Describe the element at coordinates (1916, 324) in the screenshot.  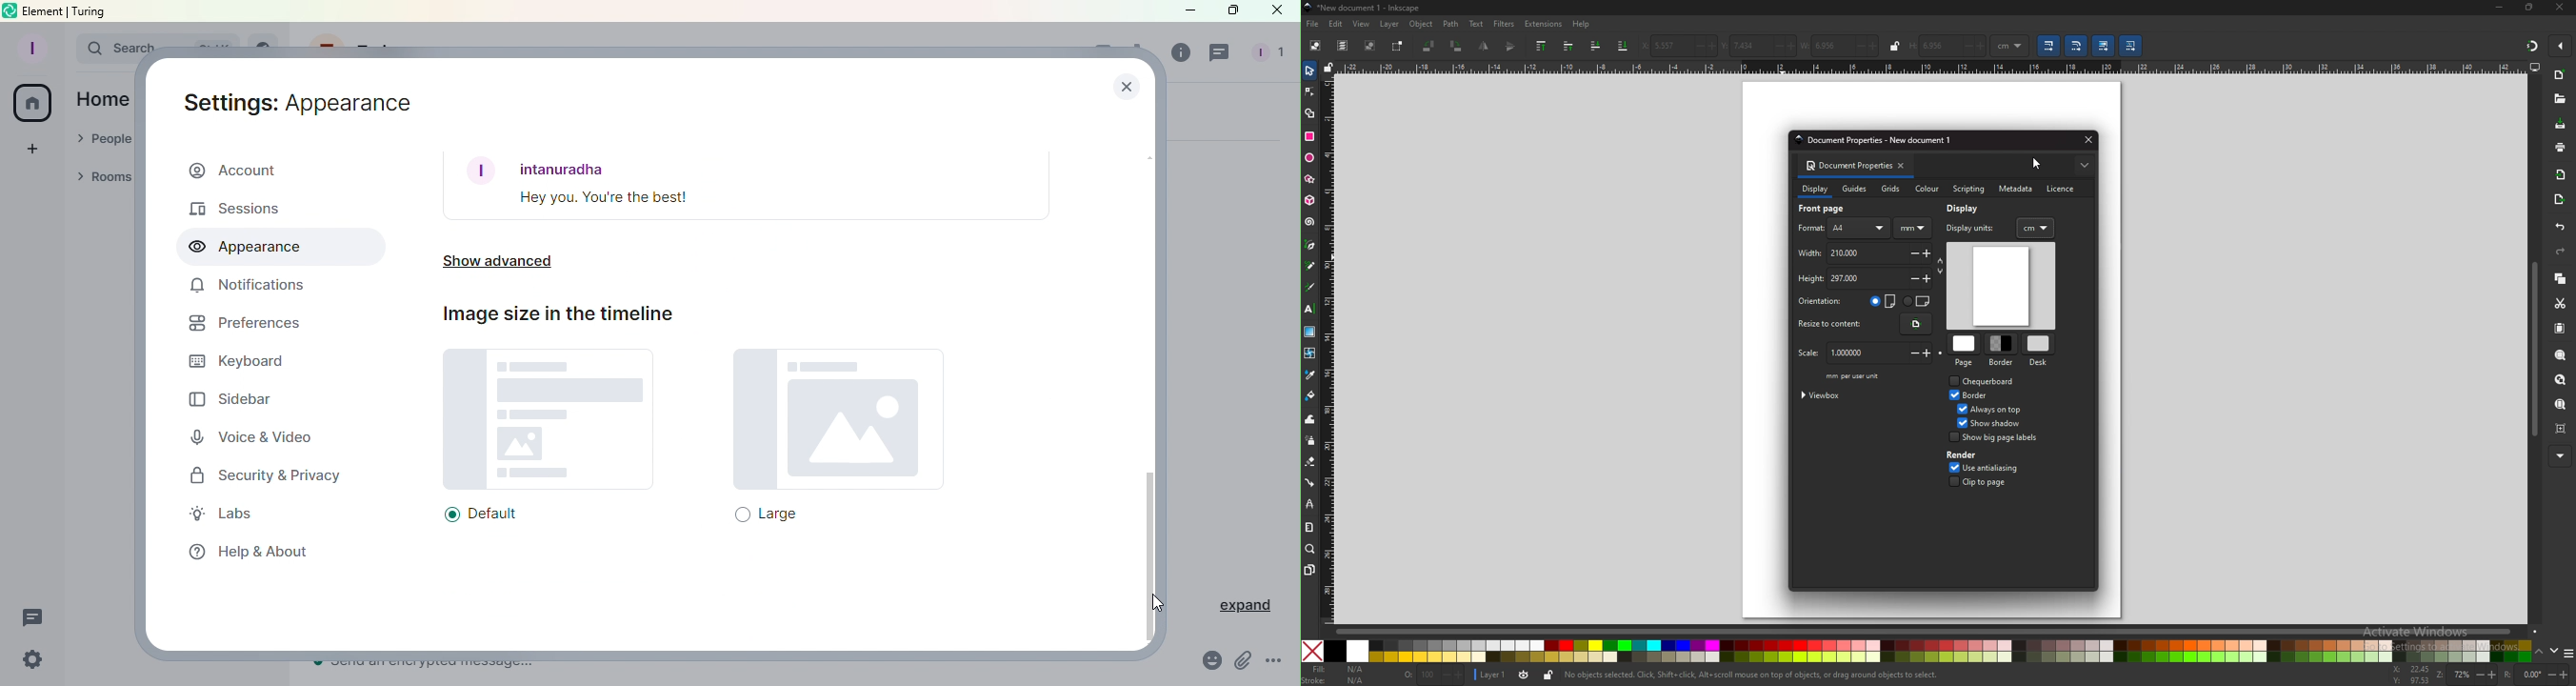
I see `resize content` at that location.